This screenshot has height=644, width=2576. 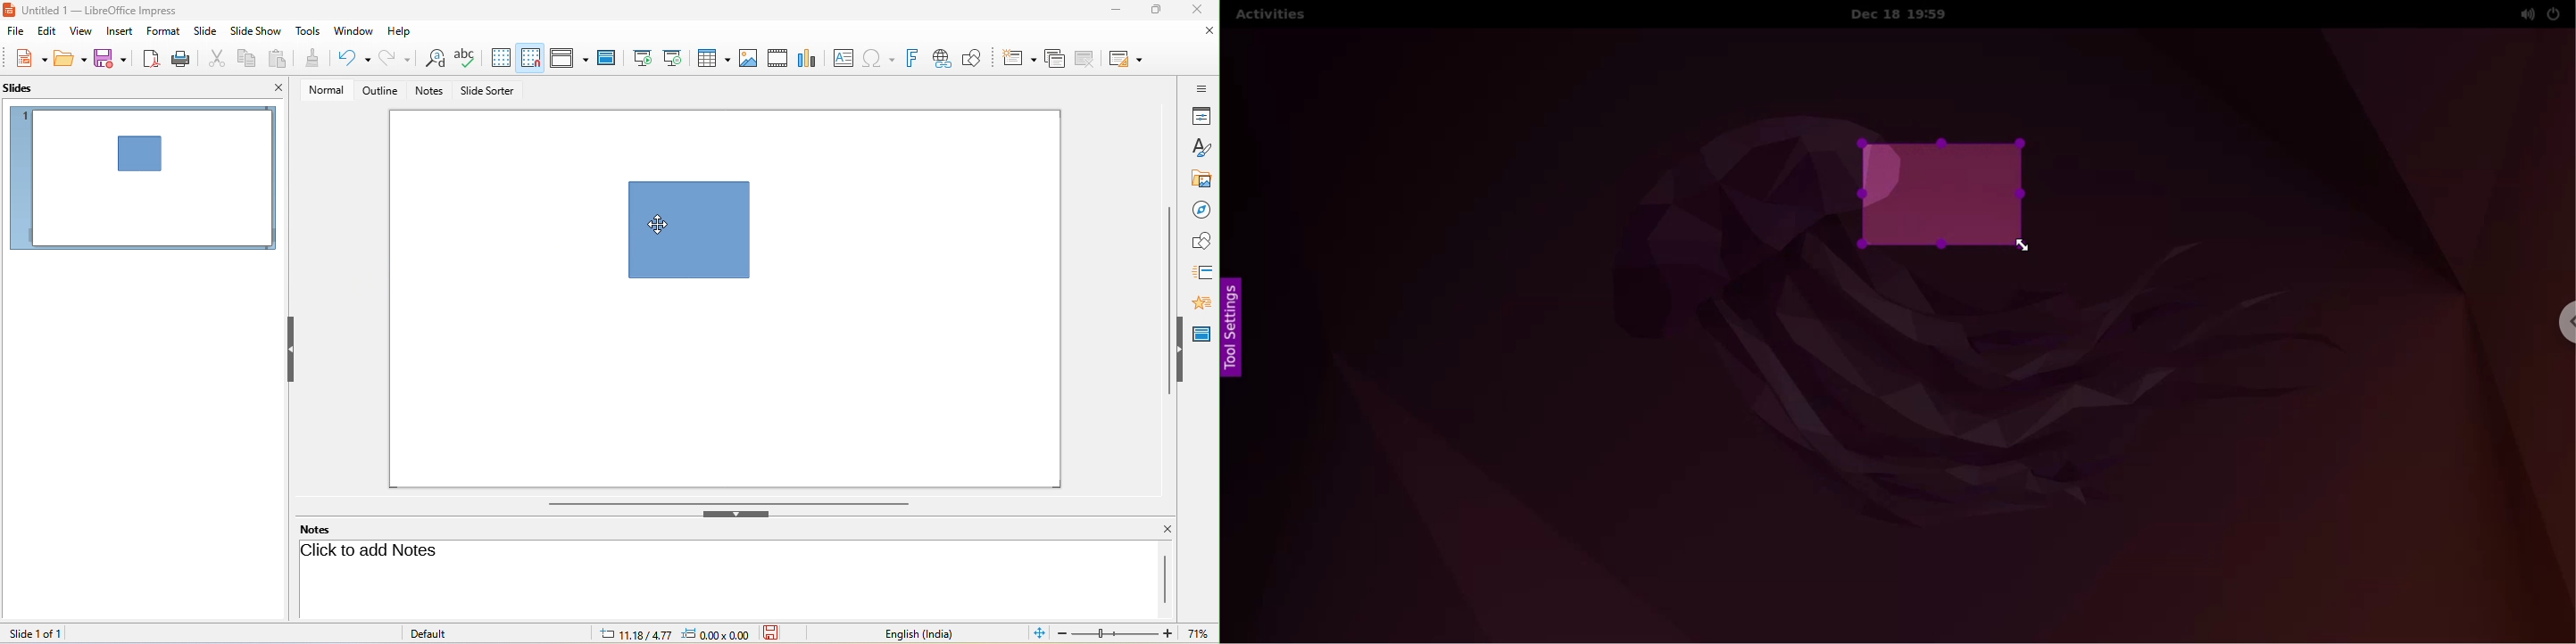 I want to click on table, so click(x=714, y=58).